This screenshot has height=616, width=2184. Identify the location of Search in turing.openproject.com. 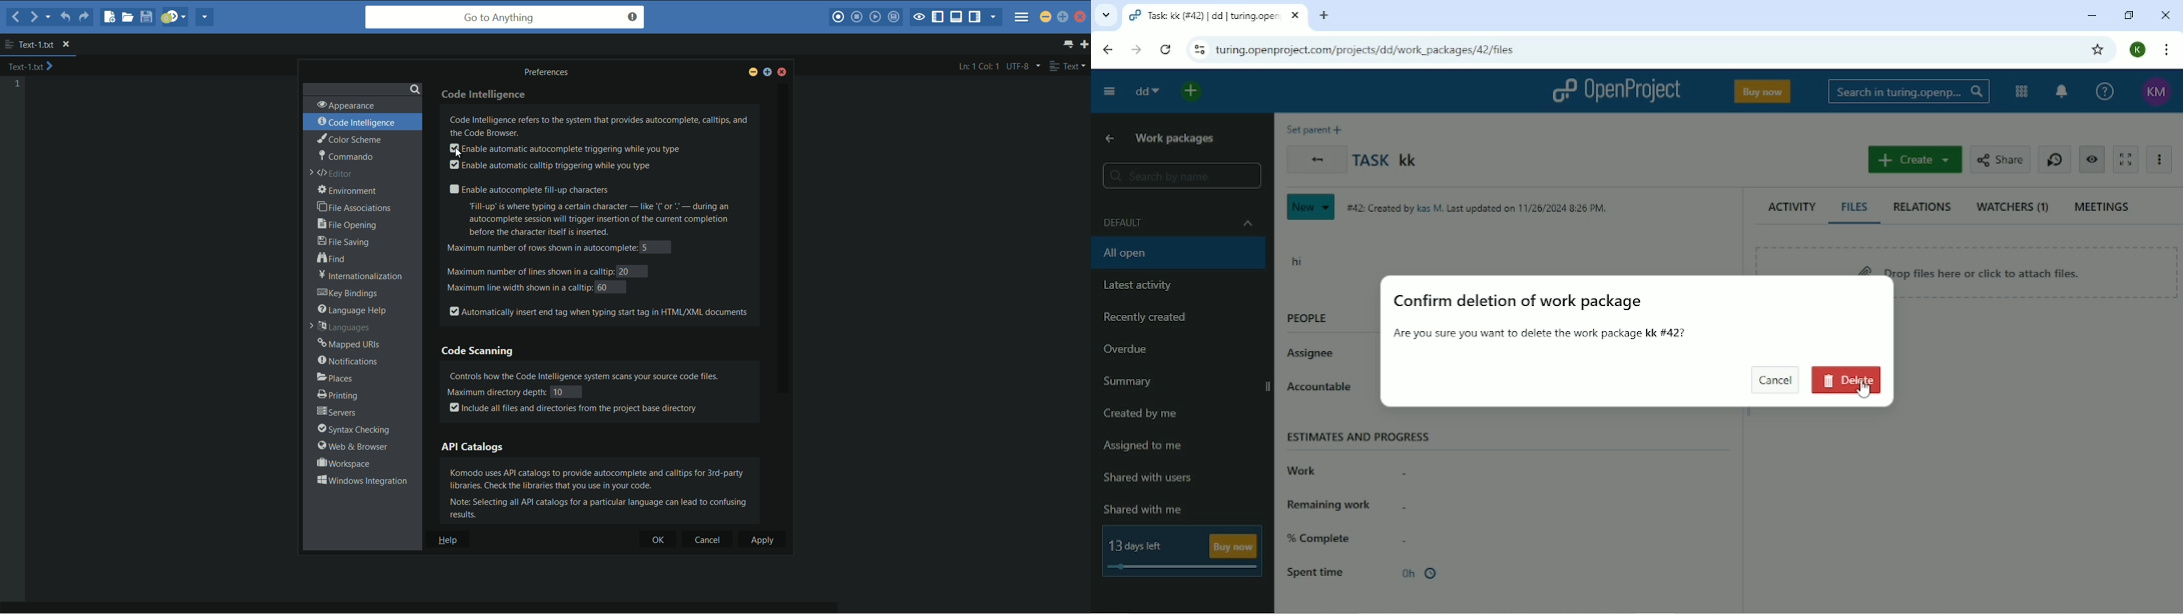
(1910, 91).